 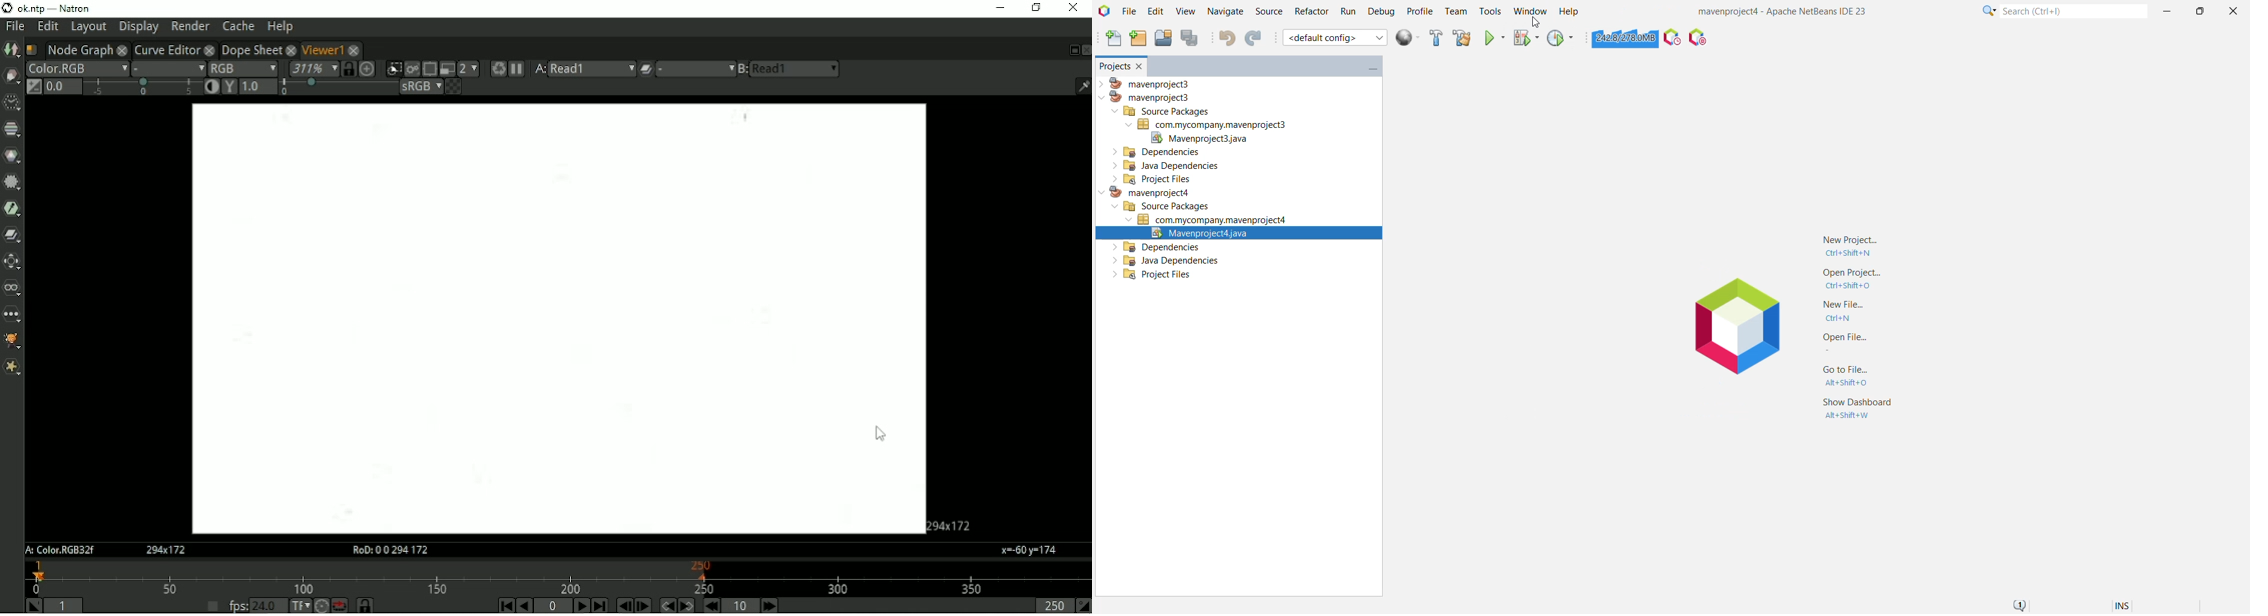 What do you see at coordinates (142, 87) in the screenshot?
I see `selection bar` at bounding box center [142, 87].